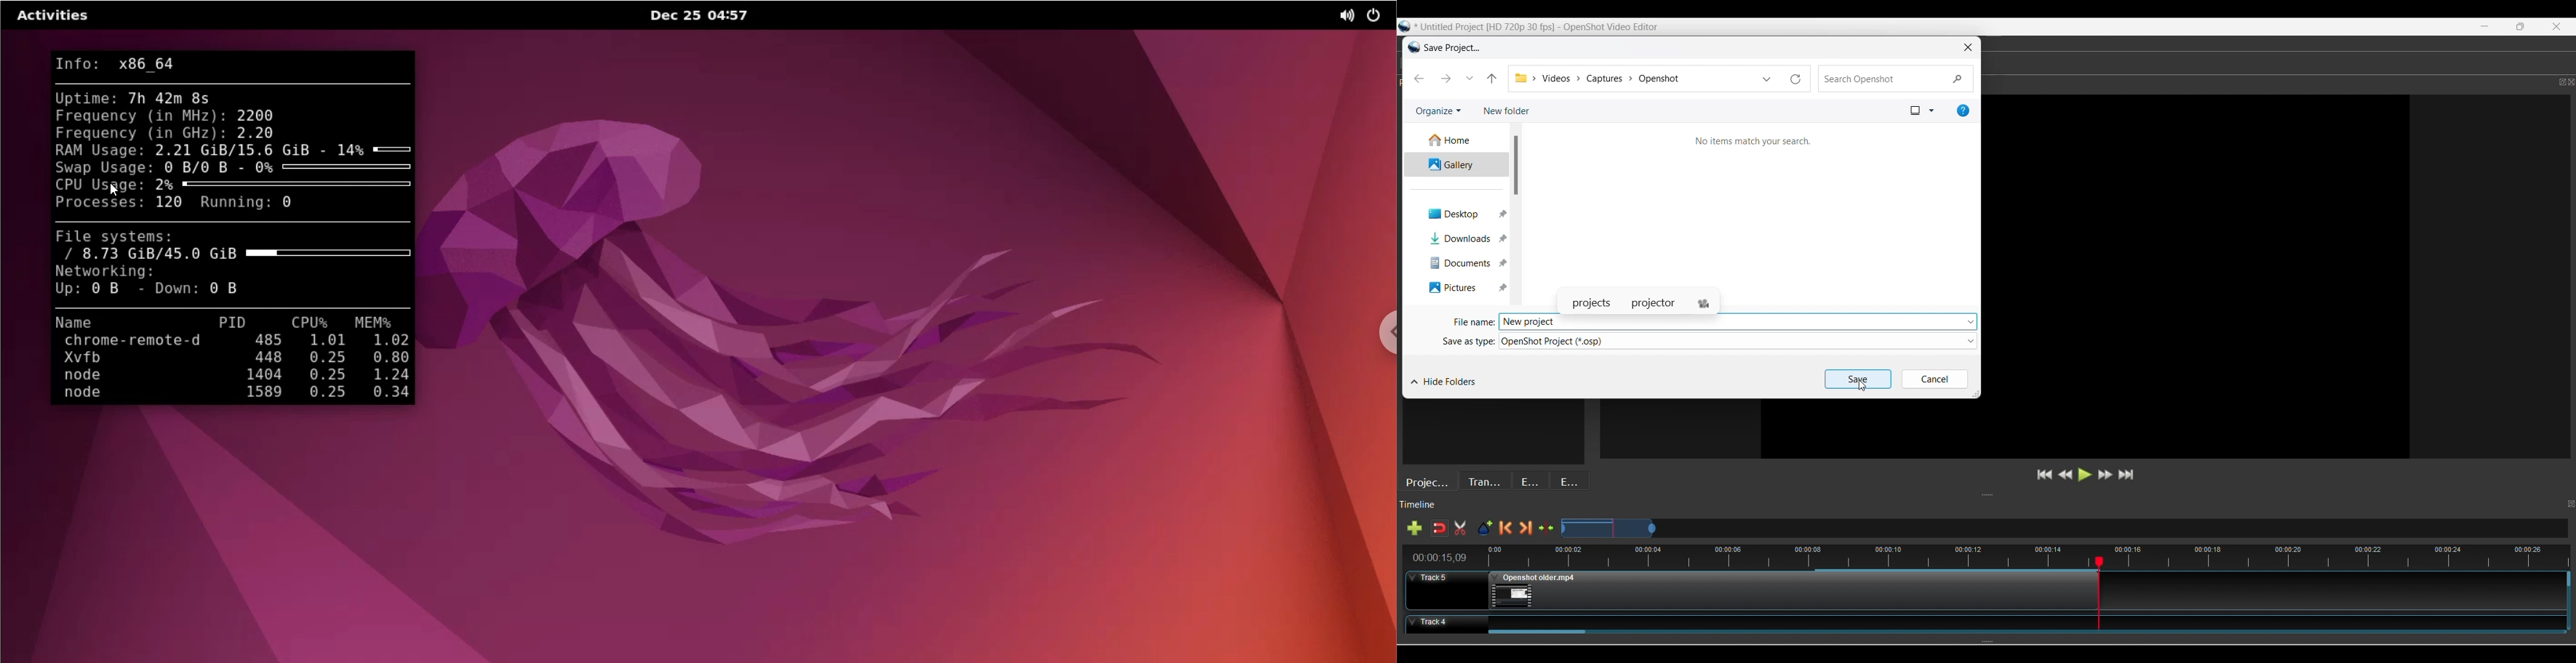  I want to click on Select file type, so click(1731, 341).